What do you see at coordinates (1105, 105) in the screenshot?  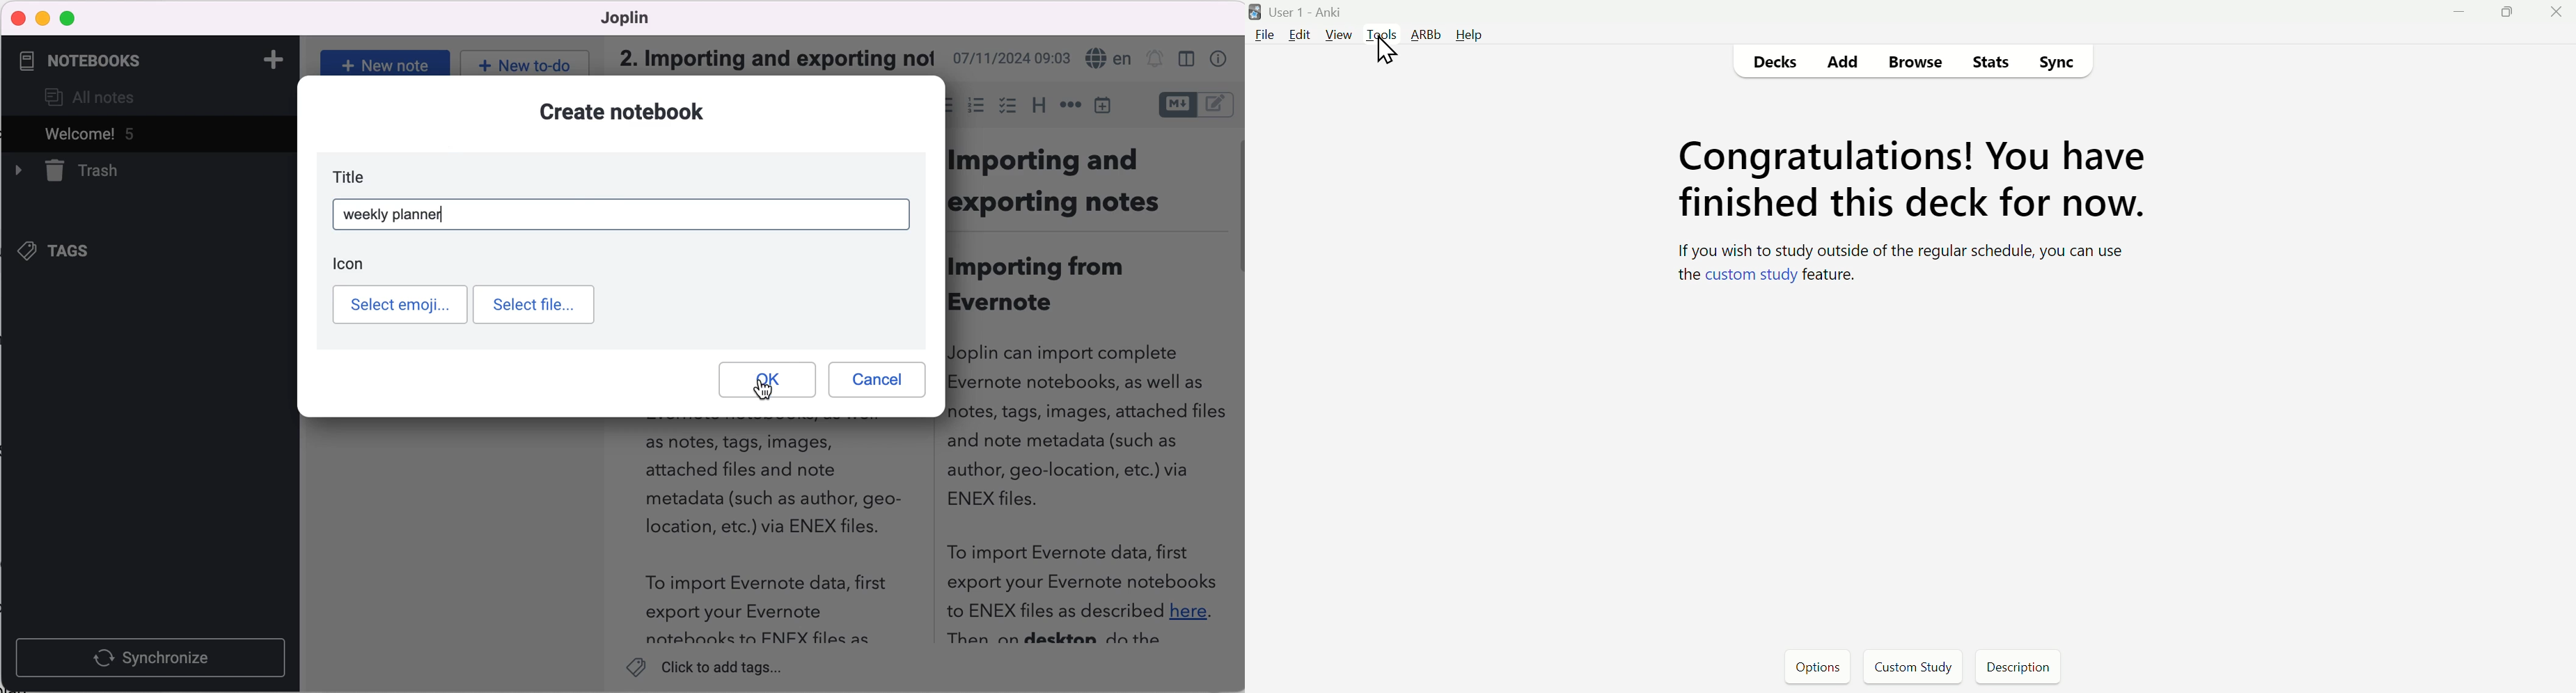 I see `insert time` at bounding box center [1105, 105].